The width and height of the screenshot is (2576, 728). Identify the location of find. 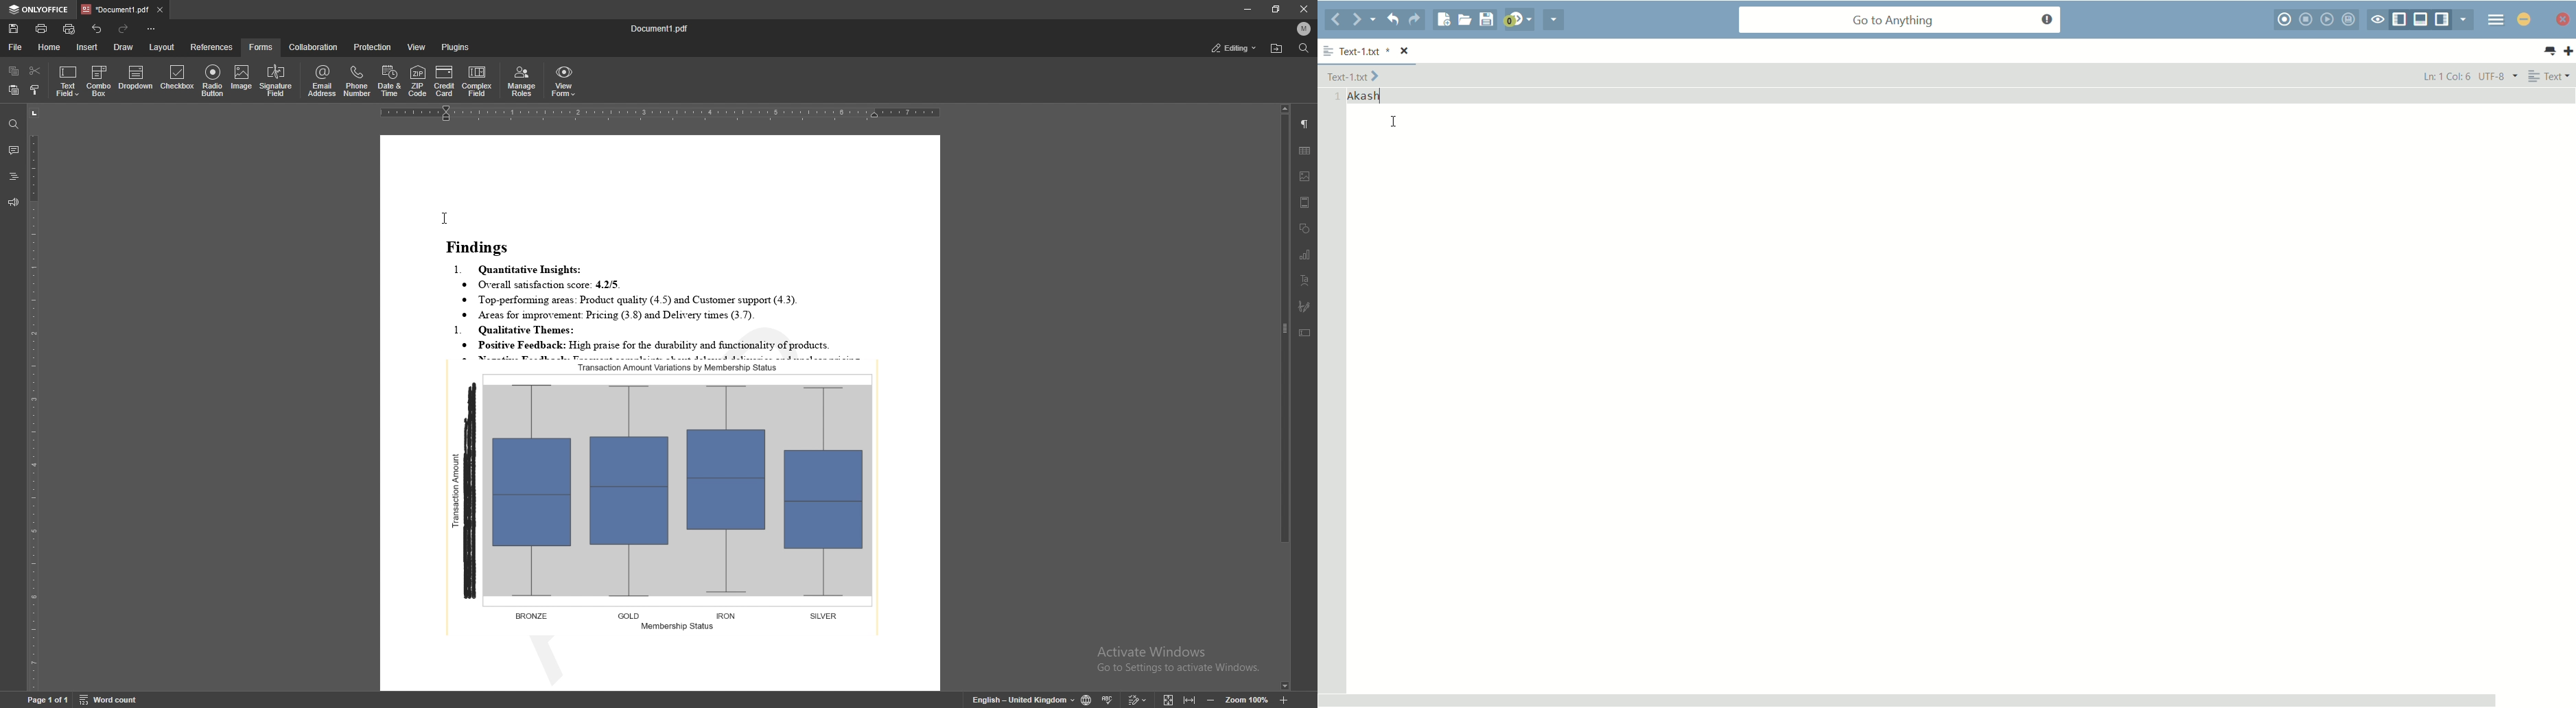
(12, 125).